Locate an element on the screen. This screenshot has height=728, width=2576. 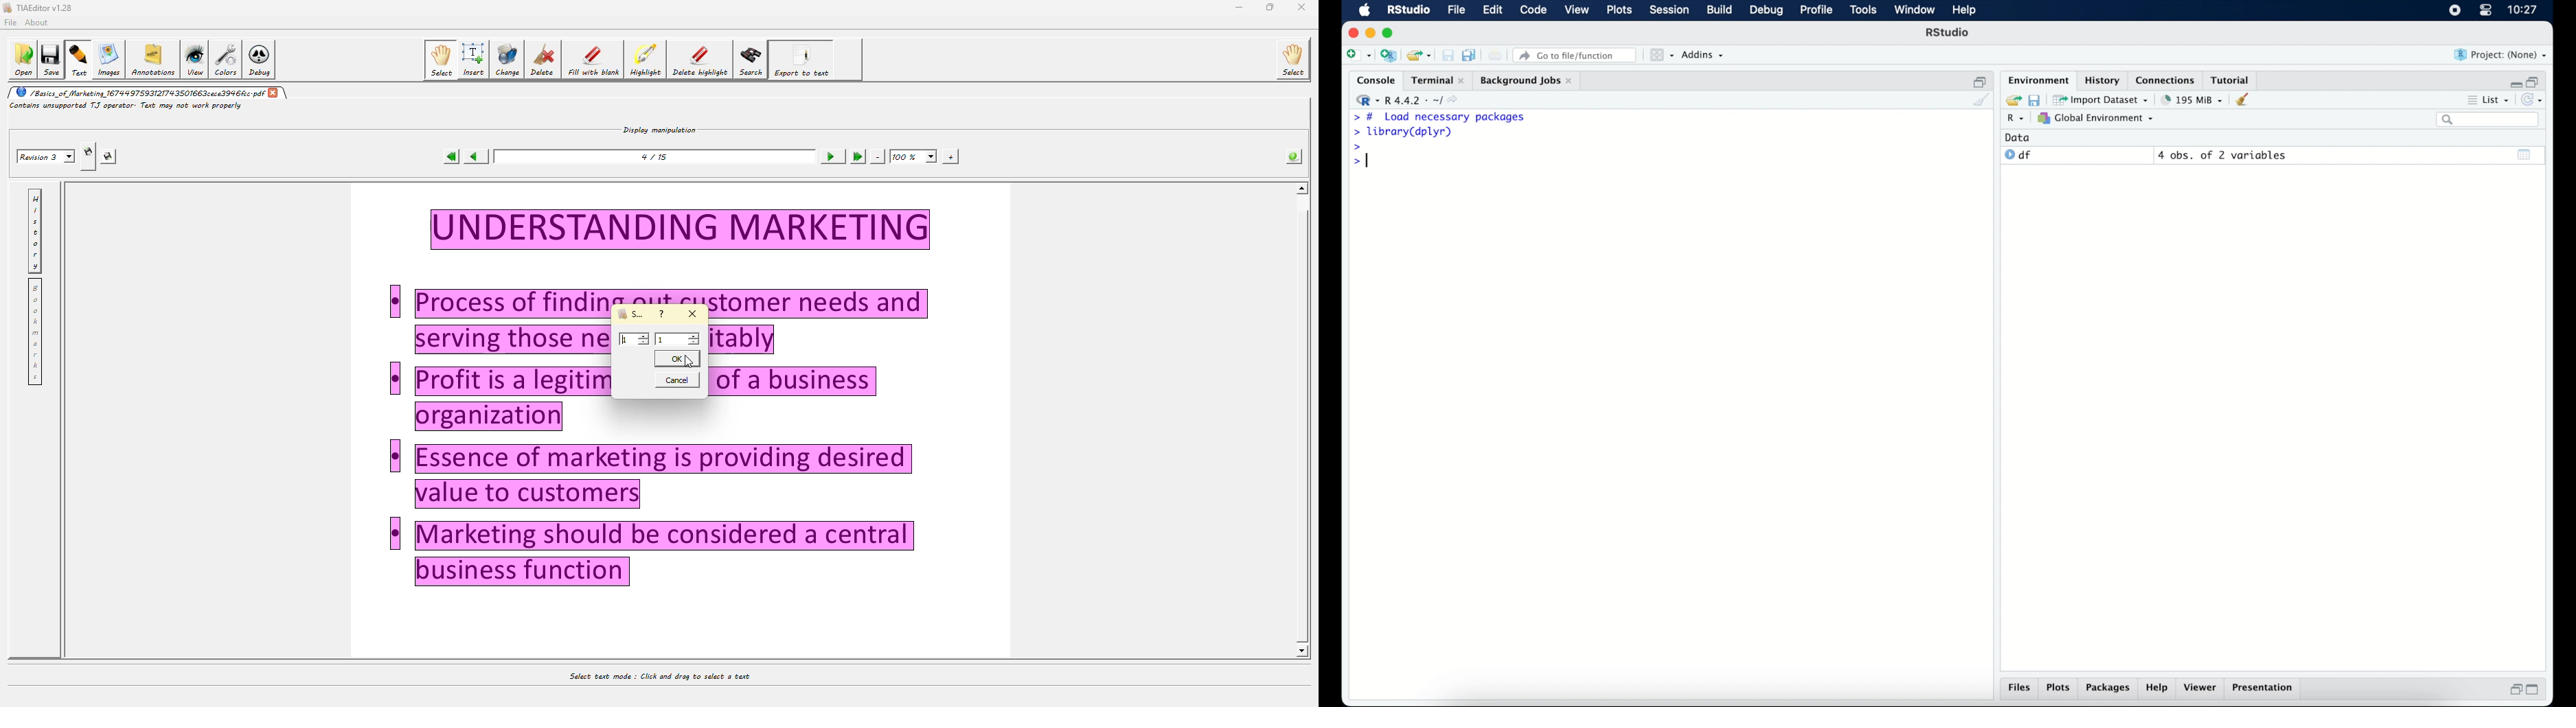
10.27 is located at coordinates (2522, 10).